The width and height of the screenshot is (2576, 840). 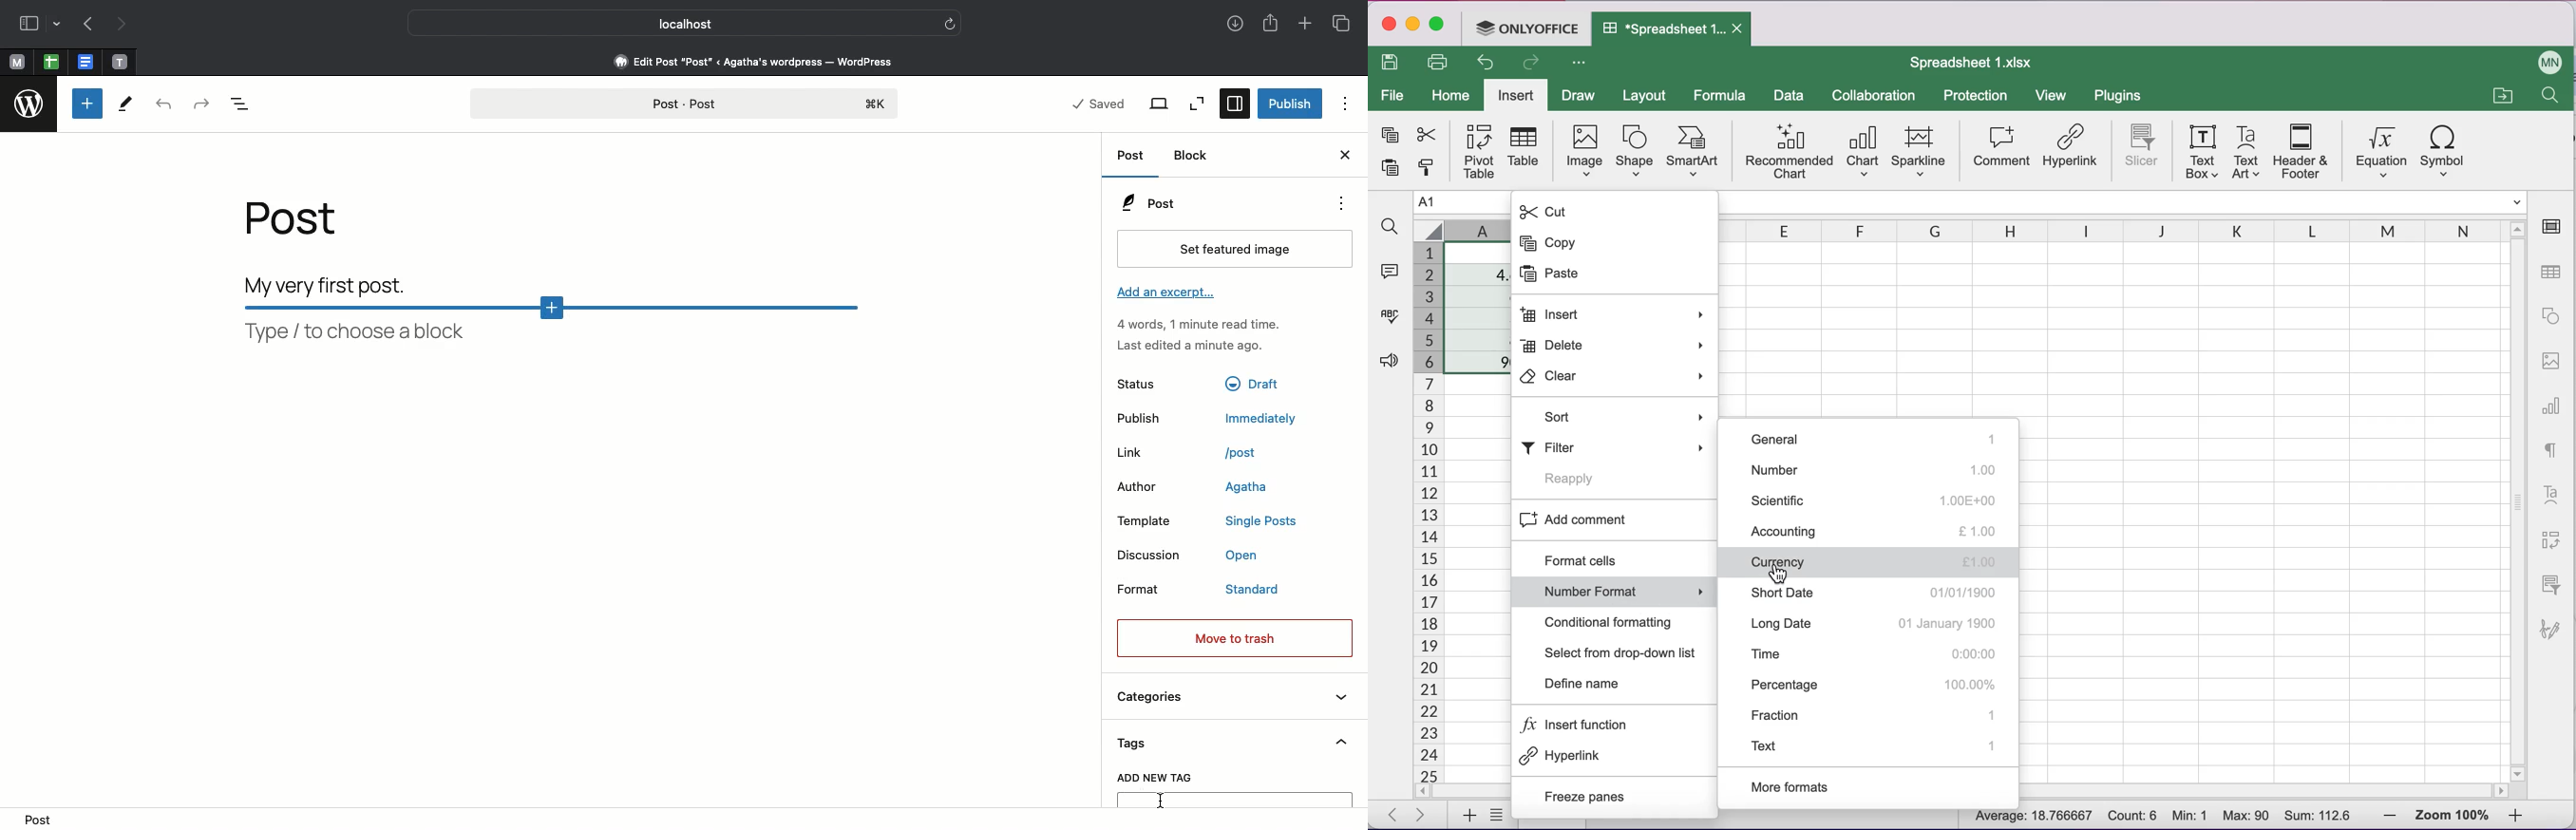 What do you see at coordinates (1142, 485) in the screenshot?
I see `Author` at bounding box center [1142, 485].